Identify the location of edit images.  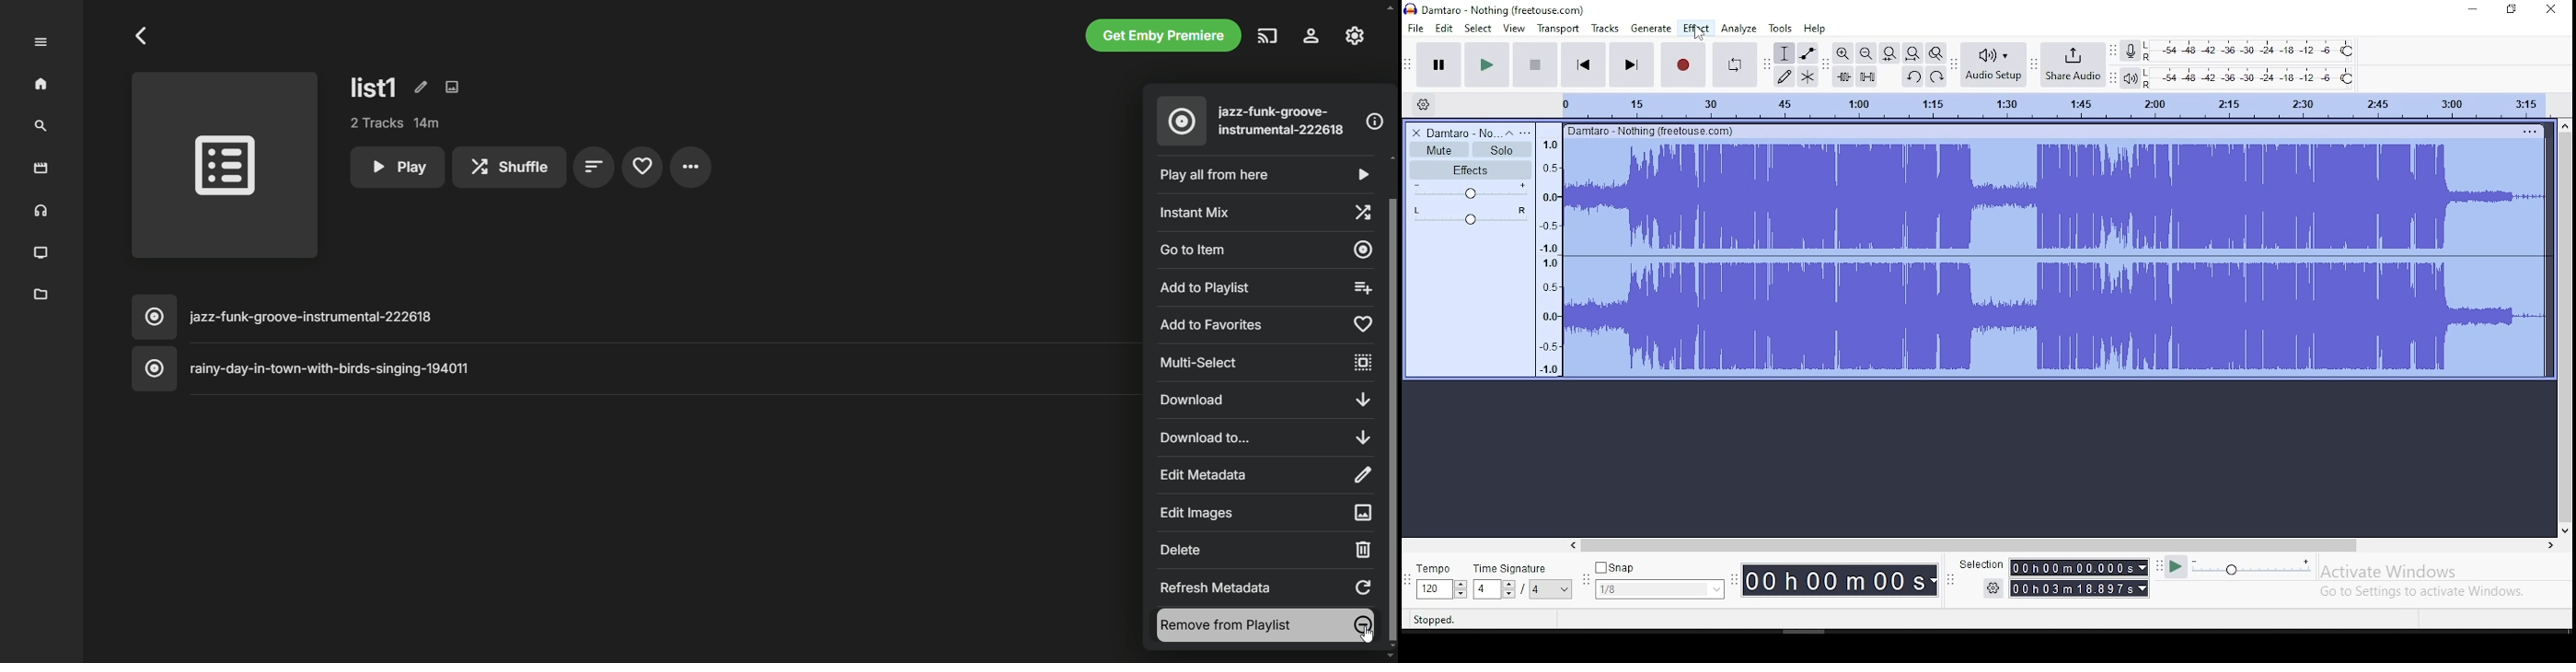
(452, 87).